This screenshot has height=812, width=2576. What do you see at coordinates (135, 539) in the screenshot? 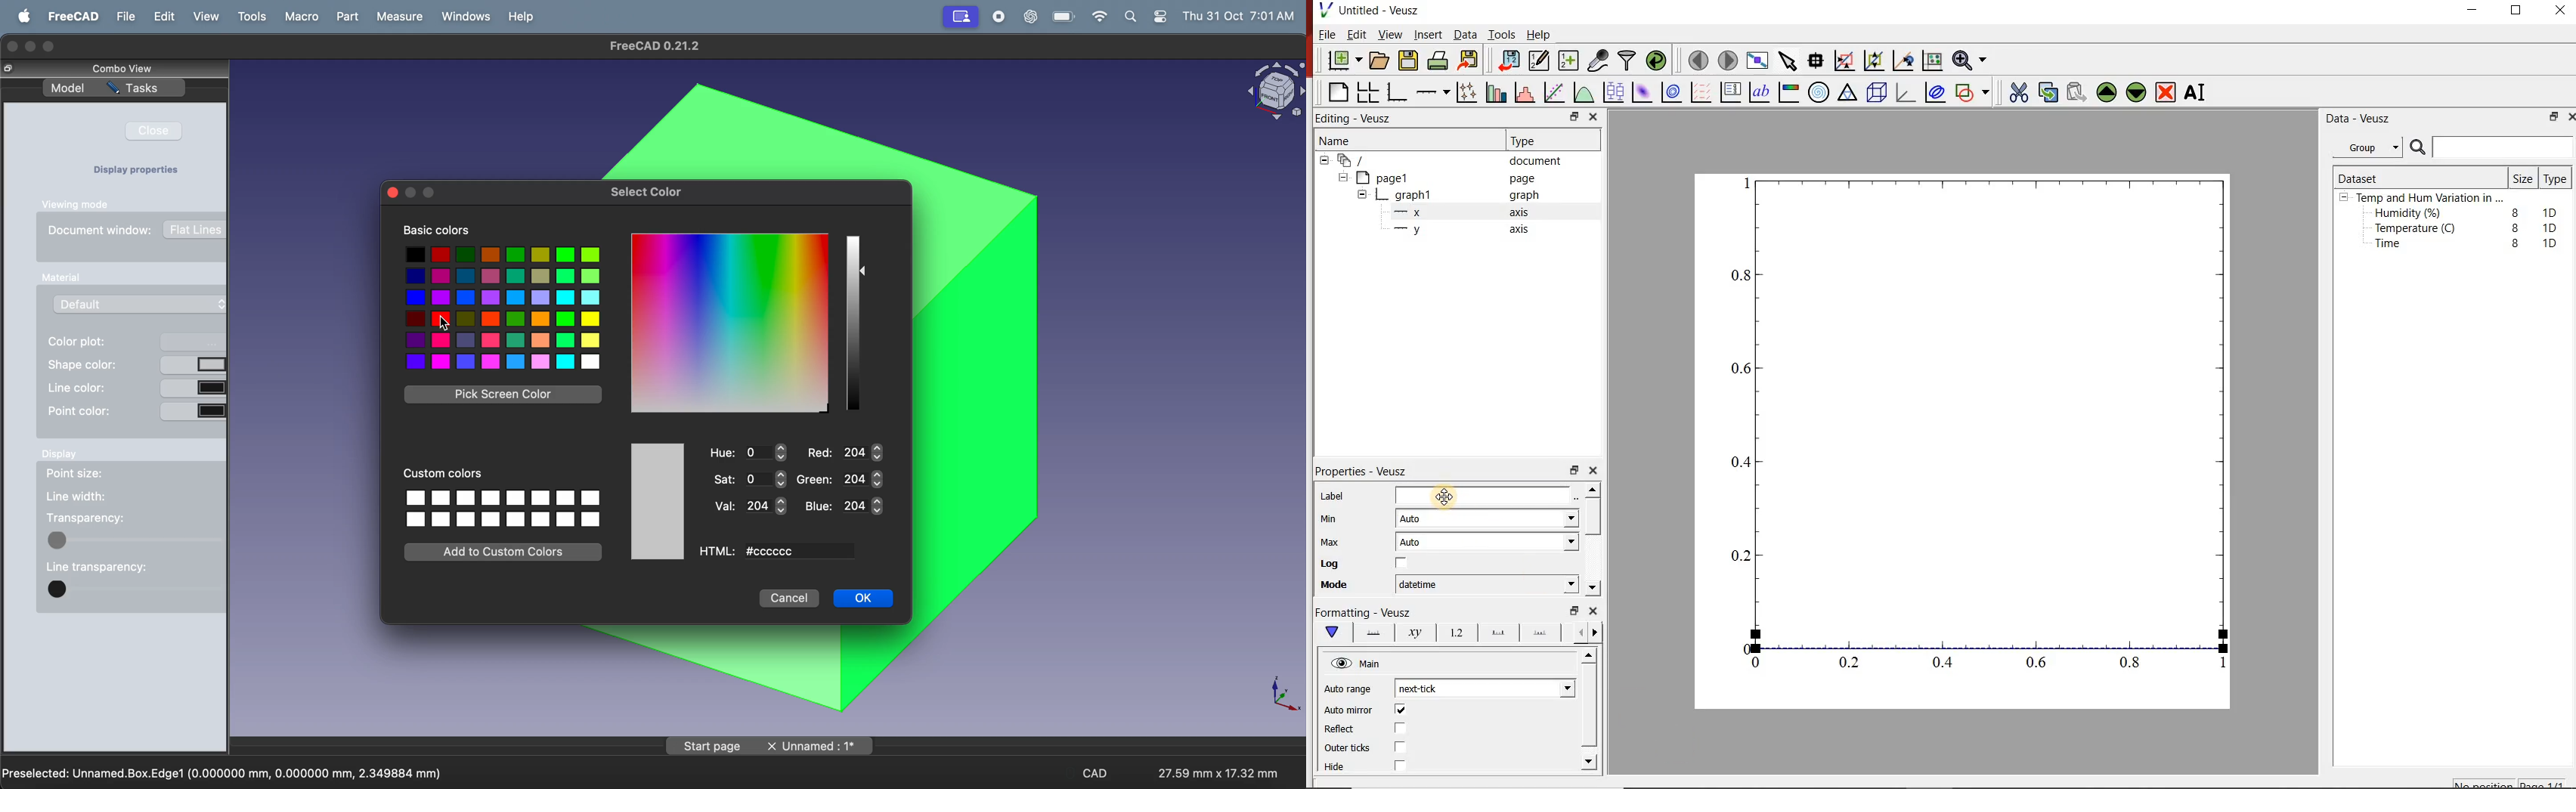
I see `toogle` at bounding box center [135, 539].